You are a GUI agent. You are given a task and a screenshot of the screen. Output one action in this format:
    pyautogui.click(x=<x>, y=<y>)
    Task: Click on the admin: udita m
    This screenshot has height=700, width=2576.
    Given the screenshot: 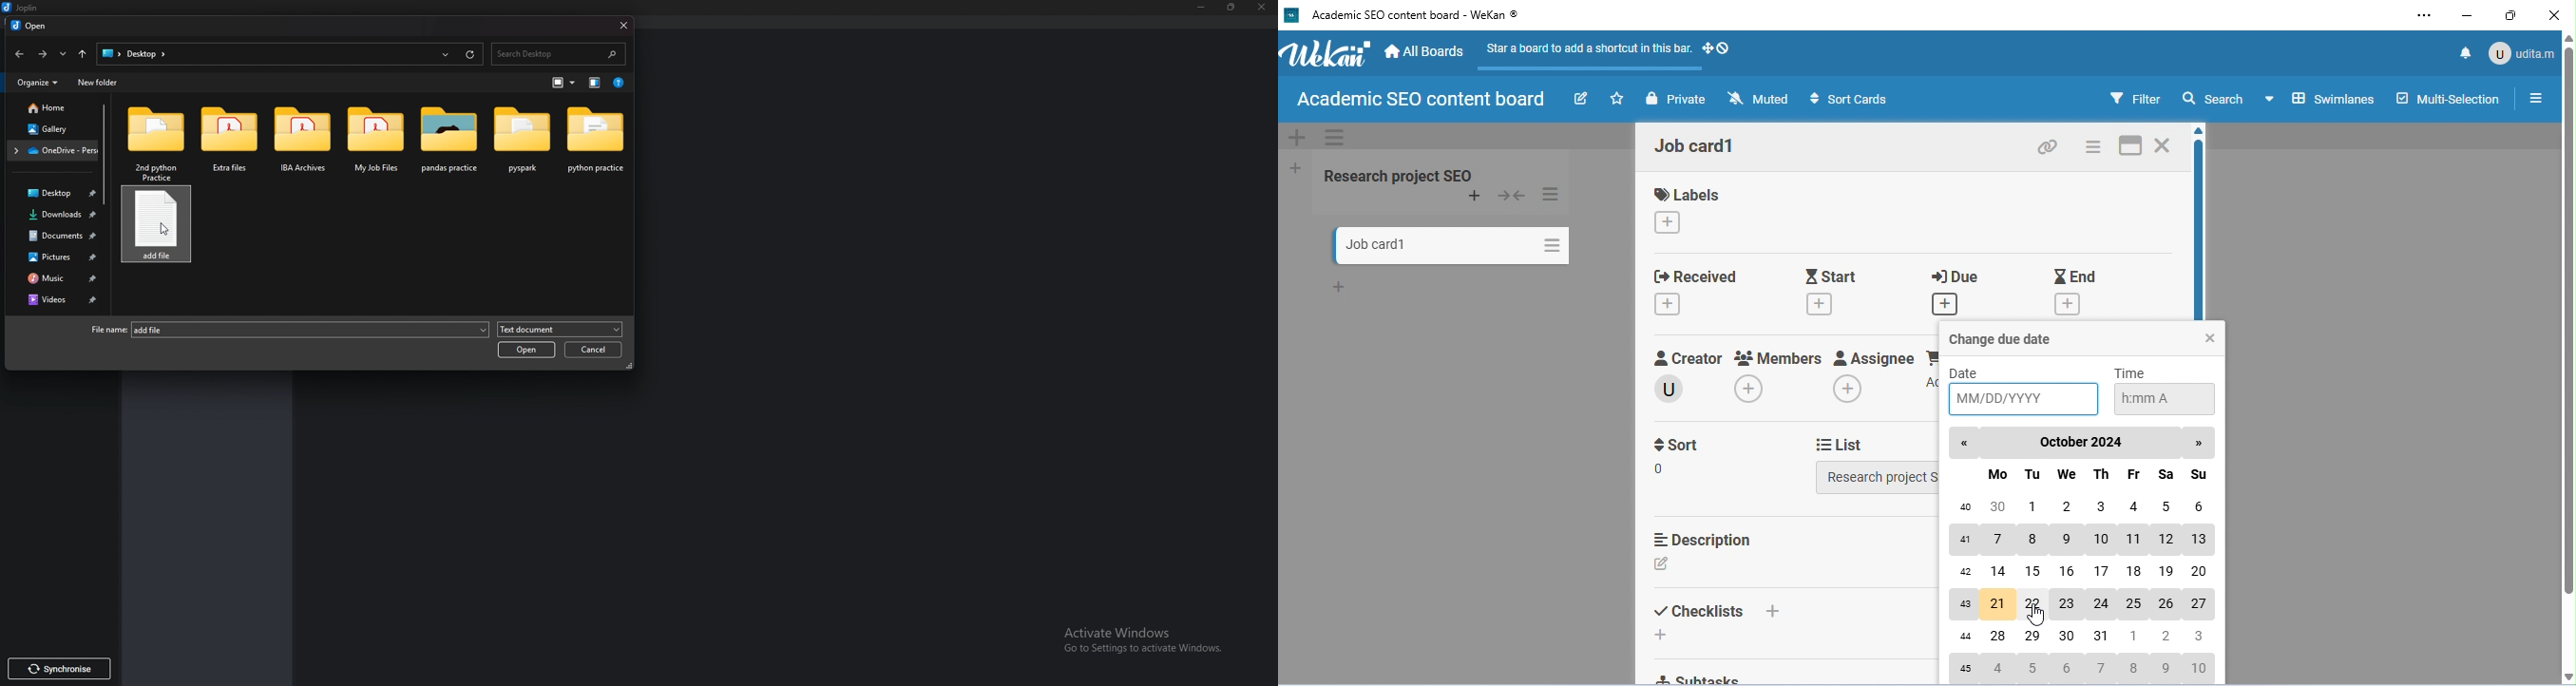 What is the action you would take?
    pyautogui.click(x=2520, y=51)
    